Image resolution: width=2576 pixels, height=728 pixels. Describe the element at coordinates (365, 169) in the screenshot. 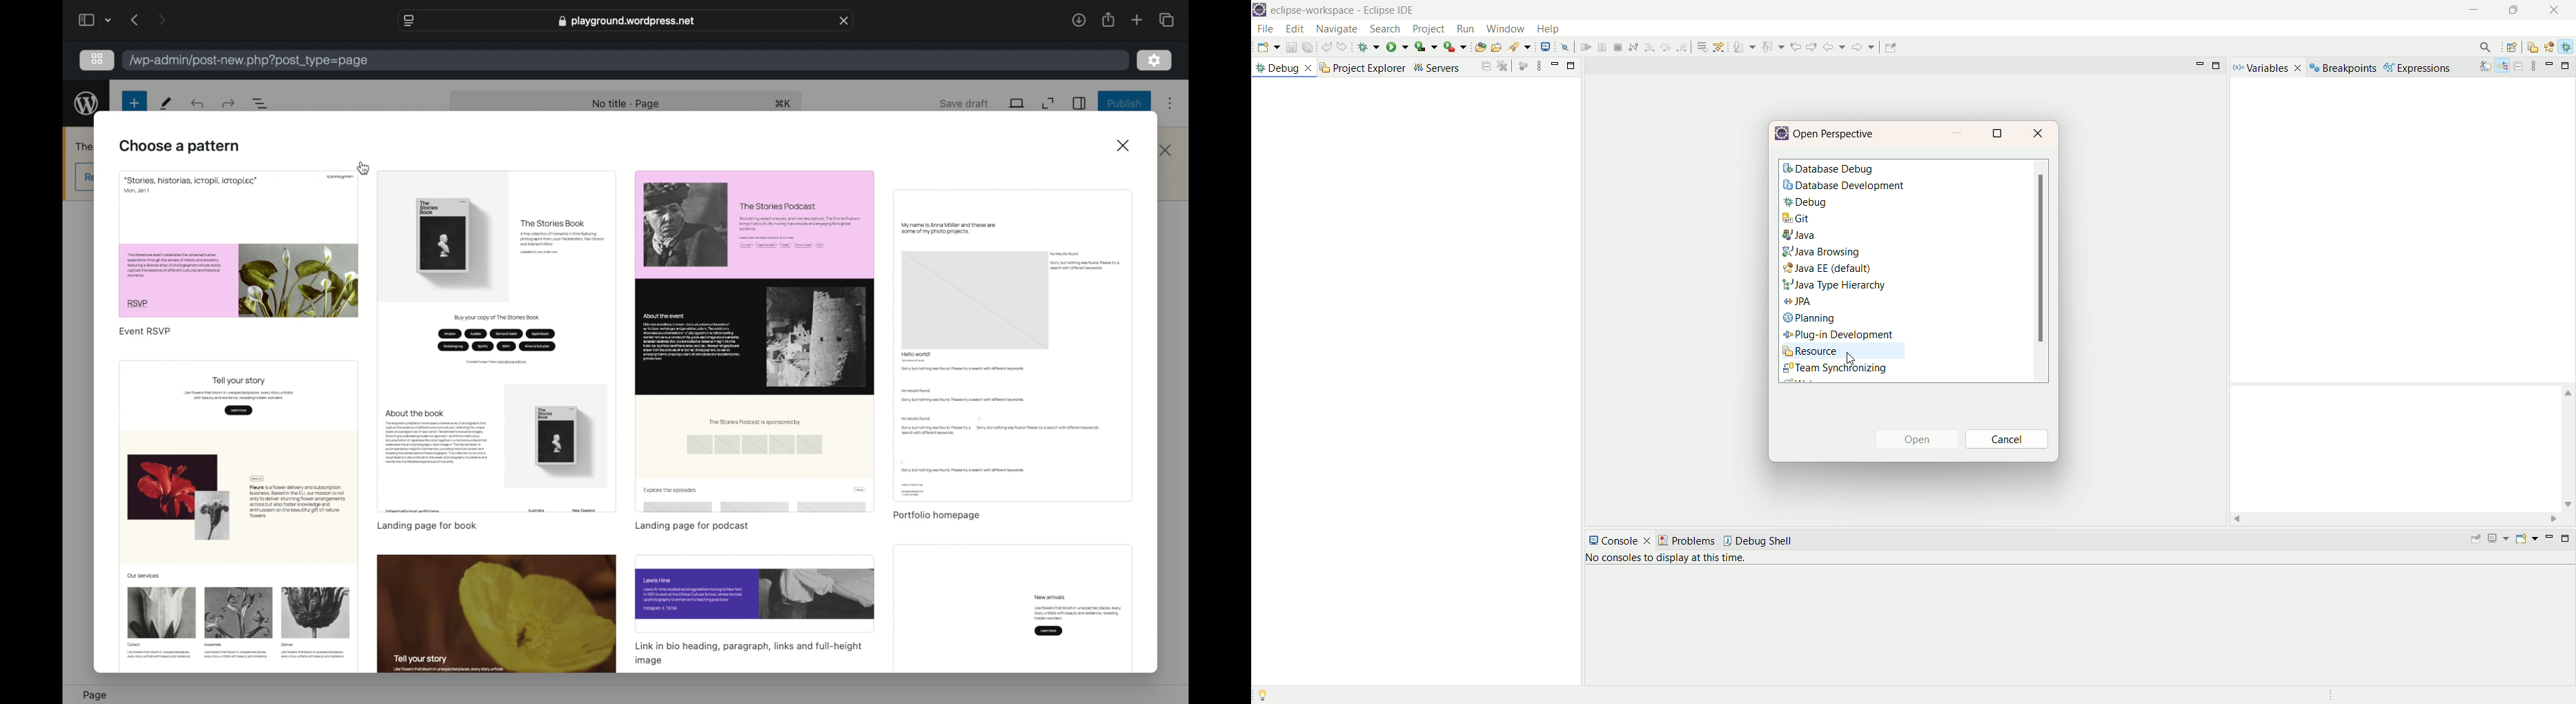

I see `cursor` at that location.